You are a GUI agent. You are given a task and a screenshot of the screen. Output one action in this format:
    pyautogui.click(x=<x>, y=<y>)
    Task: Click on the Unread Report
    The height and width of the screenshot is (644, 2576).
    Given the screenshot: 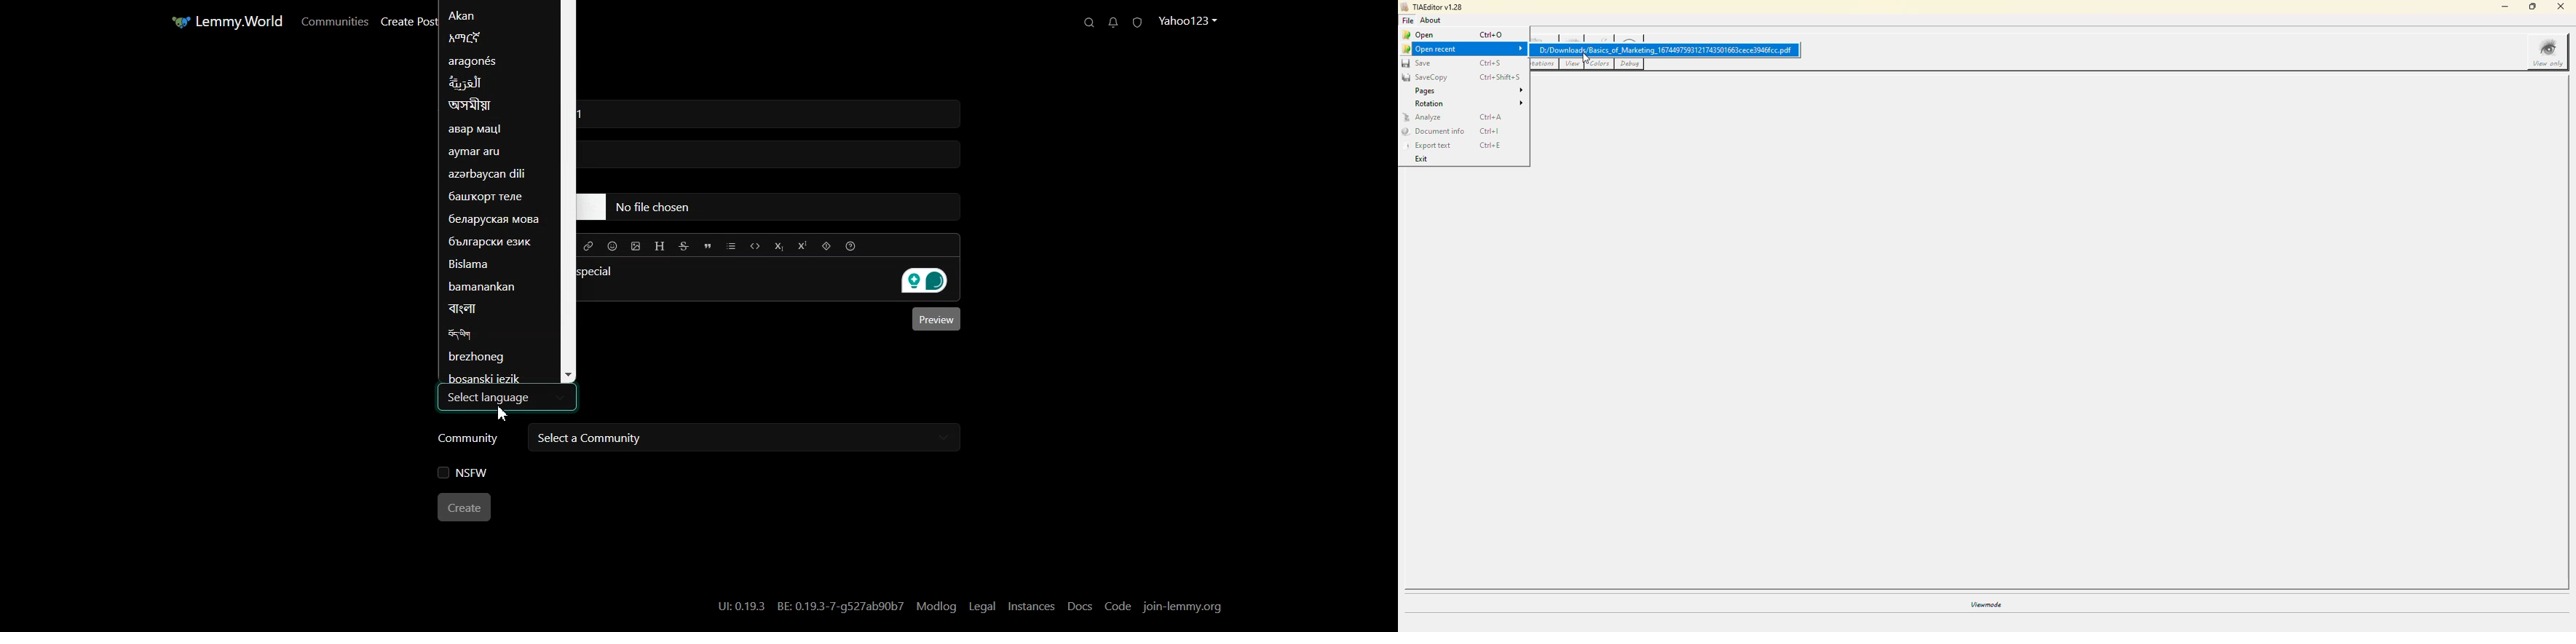 What is the action you would take?
    pyautogui.click(x=1141, y=22)
    